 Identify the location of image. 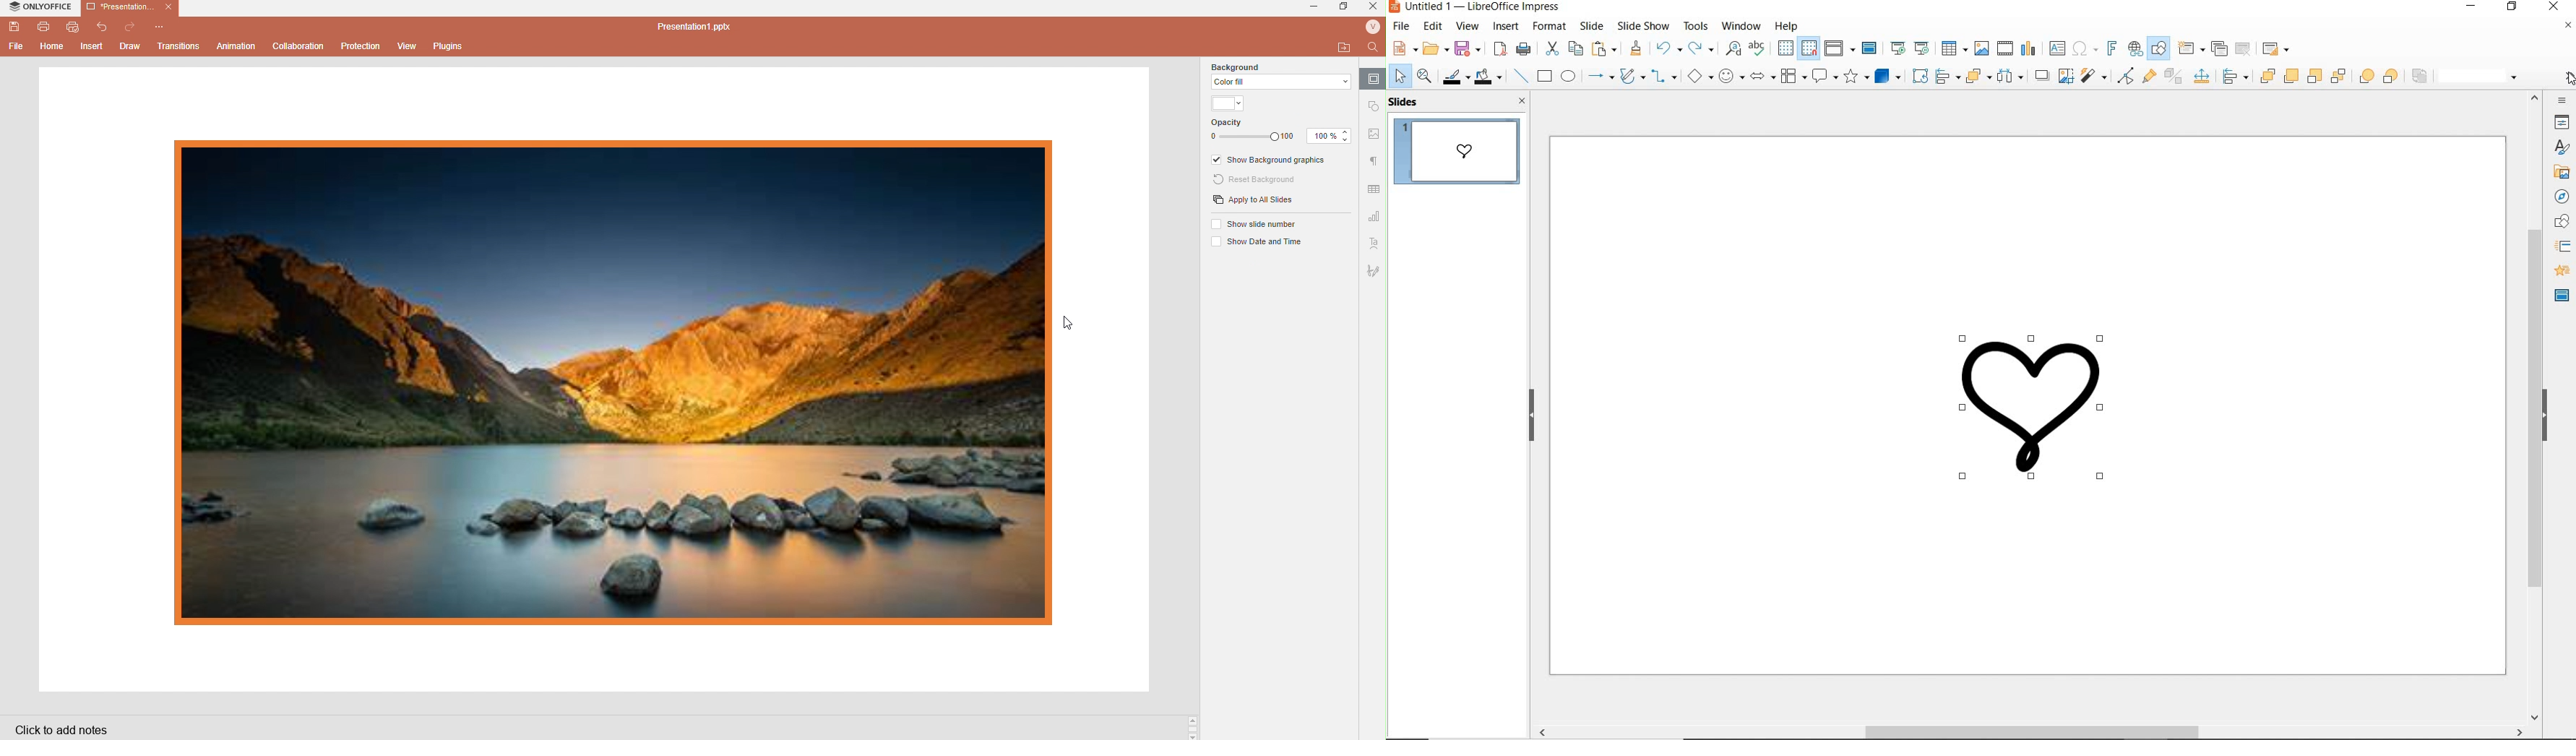
(612, 380).